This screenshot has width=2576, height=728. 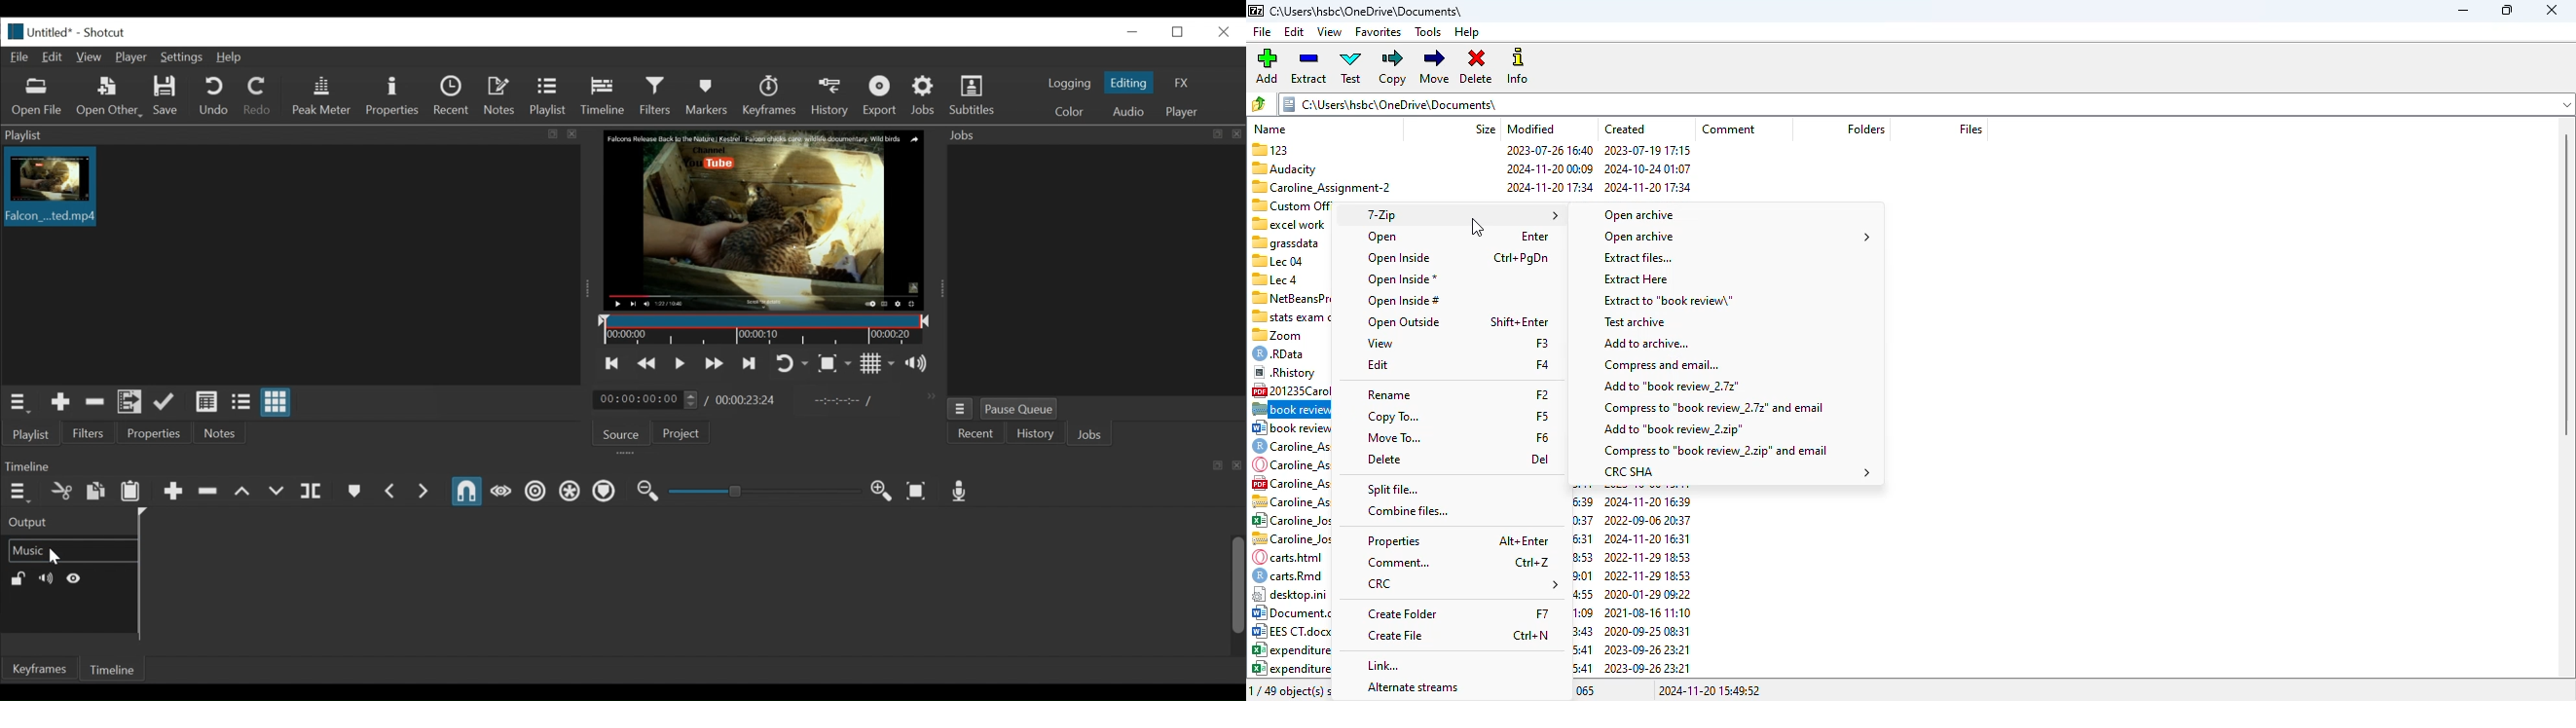 I want to click on zoom, so click(x=1281, y=334).